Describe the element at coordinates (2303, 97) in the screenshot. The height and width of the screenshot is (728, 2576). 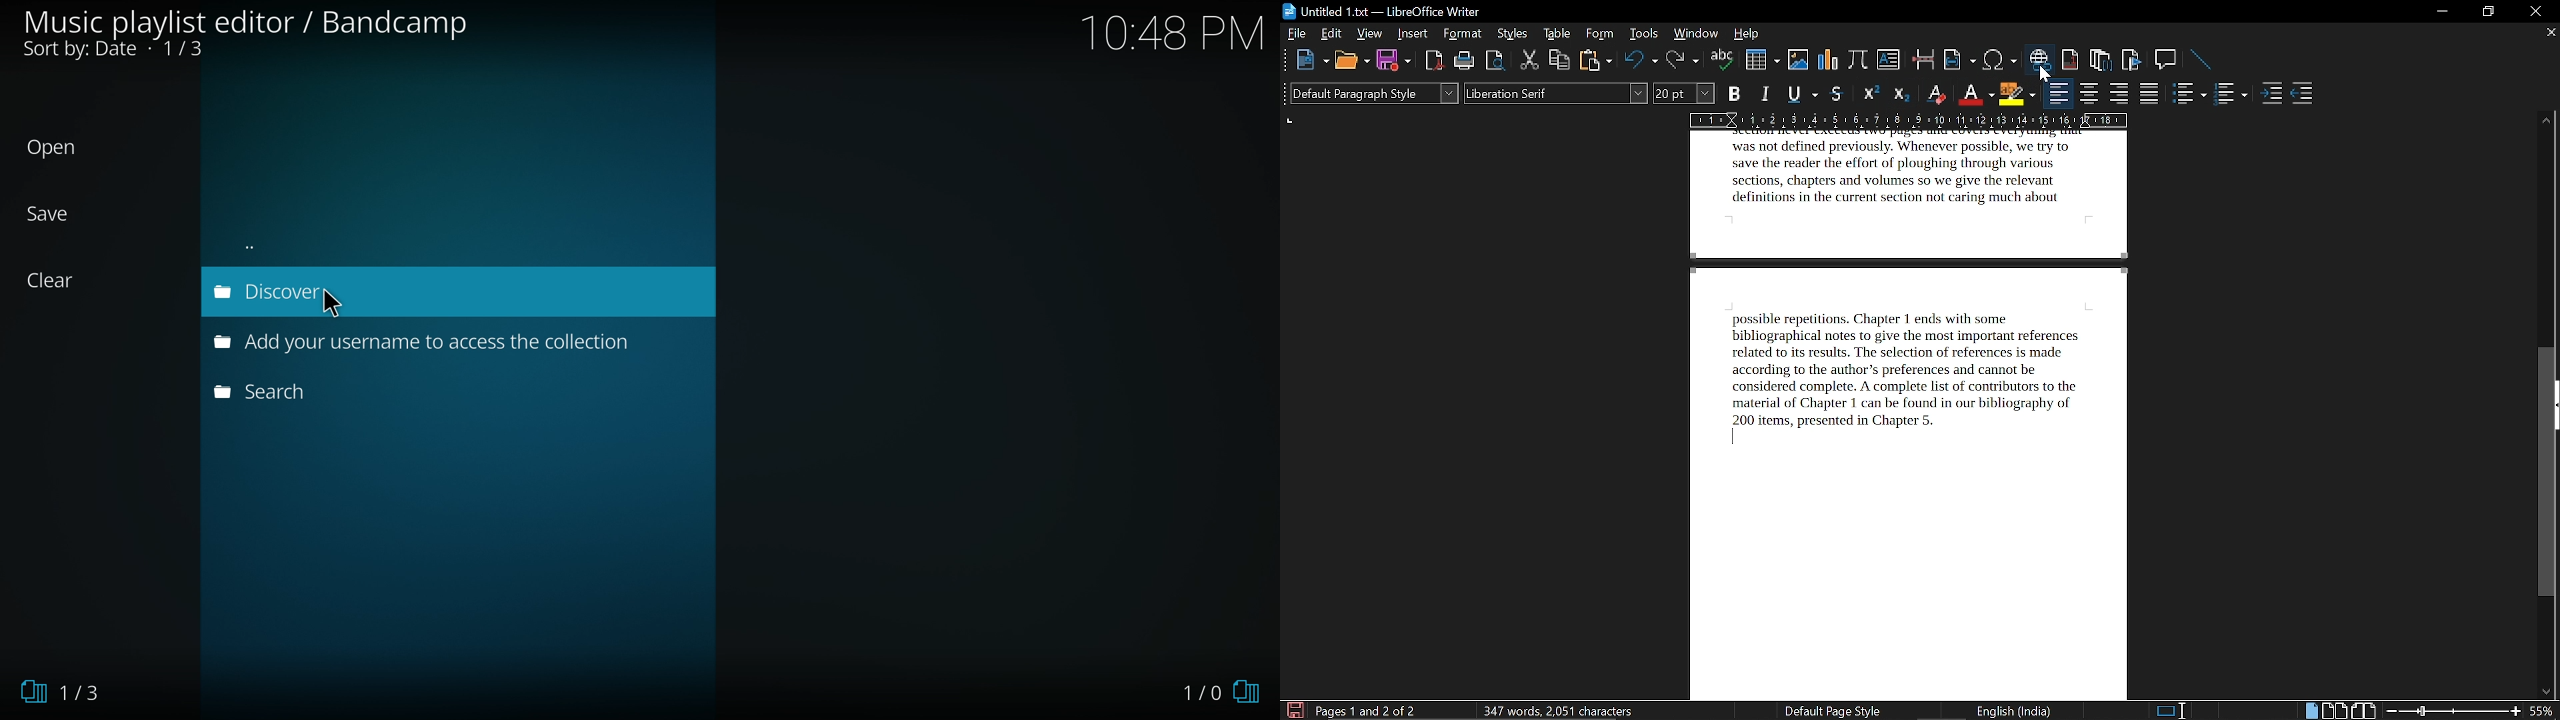
I see `decrease indent` at that location.